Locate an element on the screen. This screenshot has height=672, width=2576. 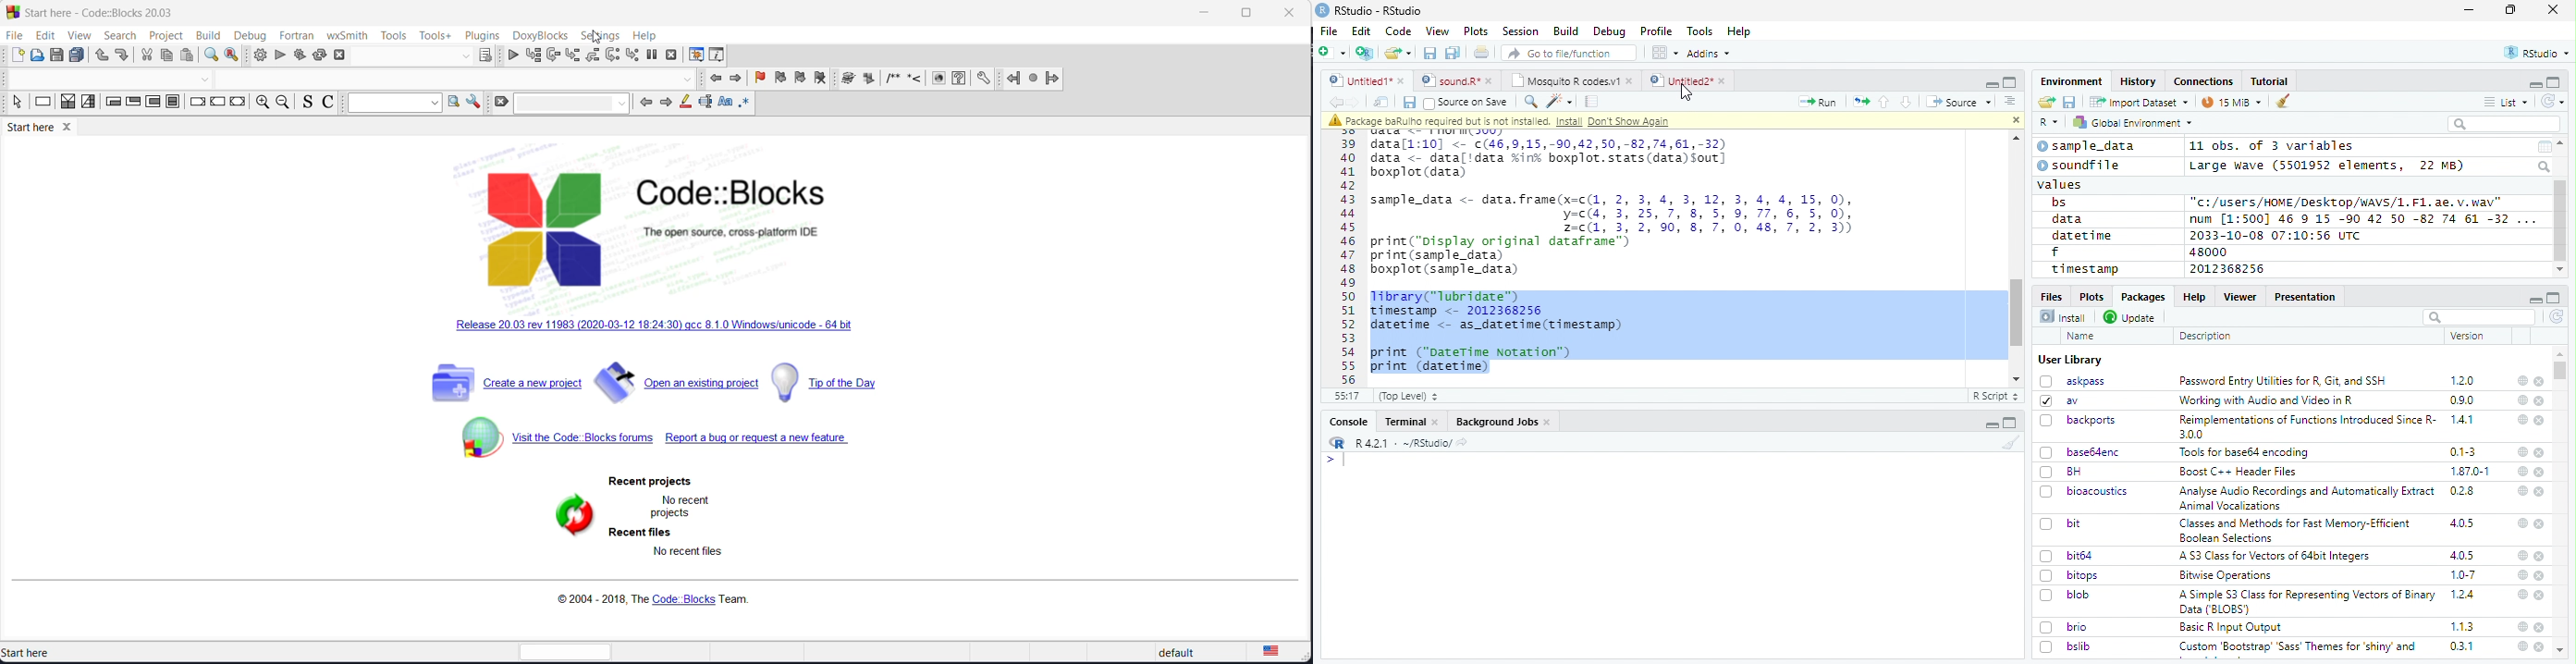
search bar is located at coordinates (2477, 316).